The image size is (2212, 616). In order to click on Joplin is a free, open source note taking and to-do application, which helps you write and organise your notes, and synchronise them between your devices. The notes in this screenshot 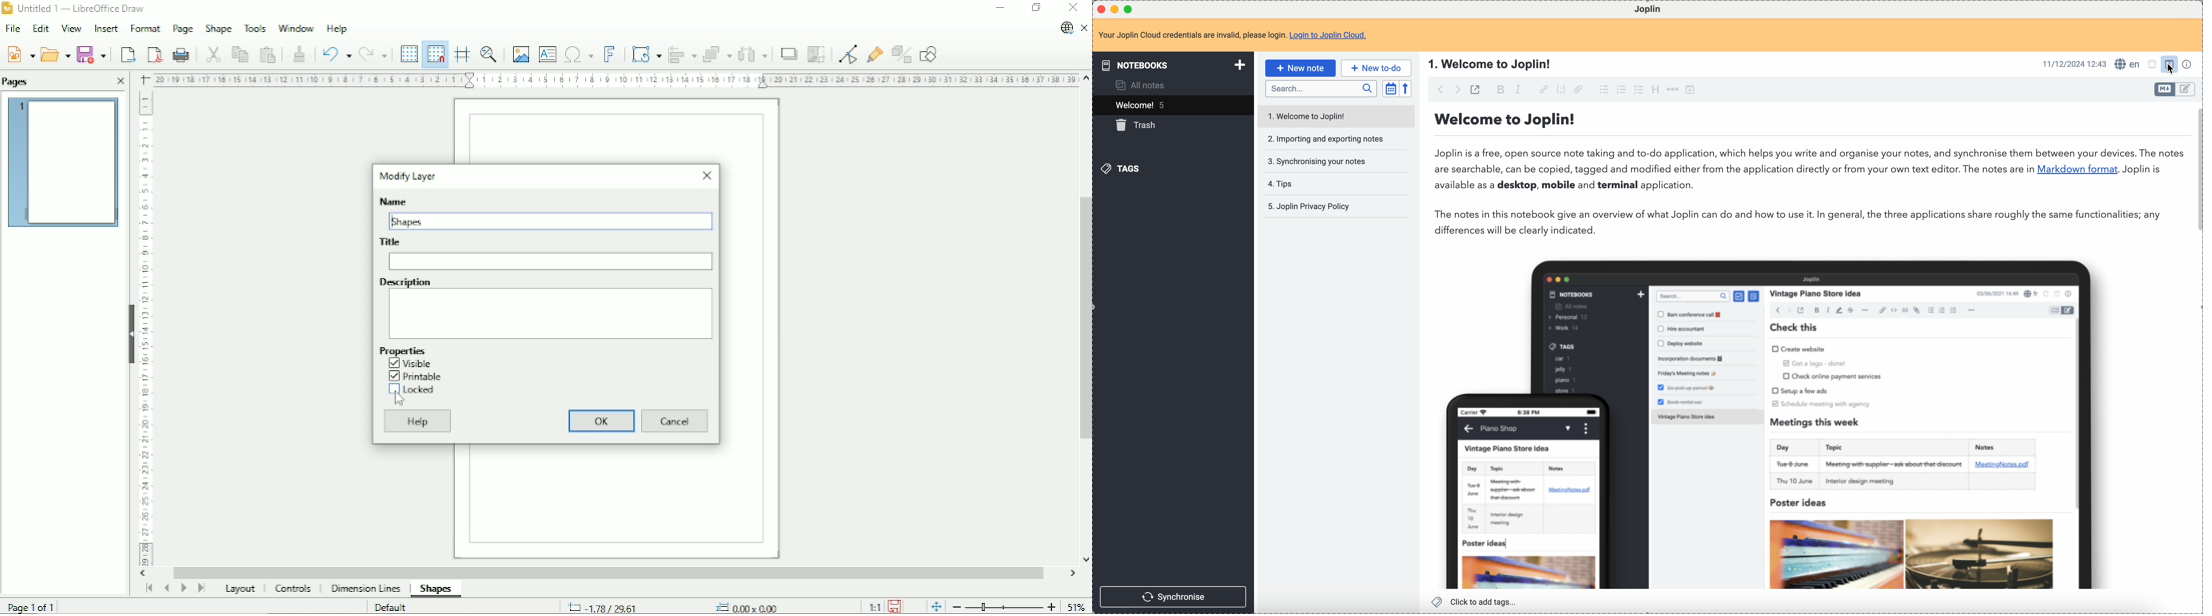, I will do `click(1809, 152)`.